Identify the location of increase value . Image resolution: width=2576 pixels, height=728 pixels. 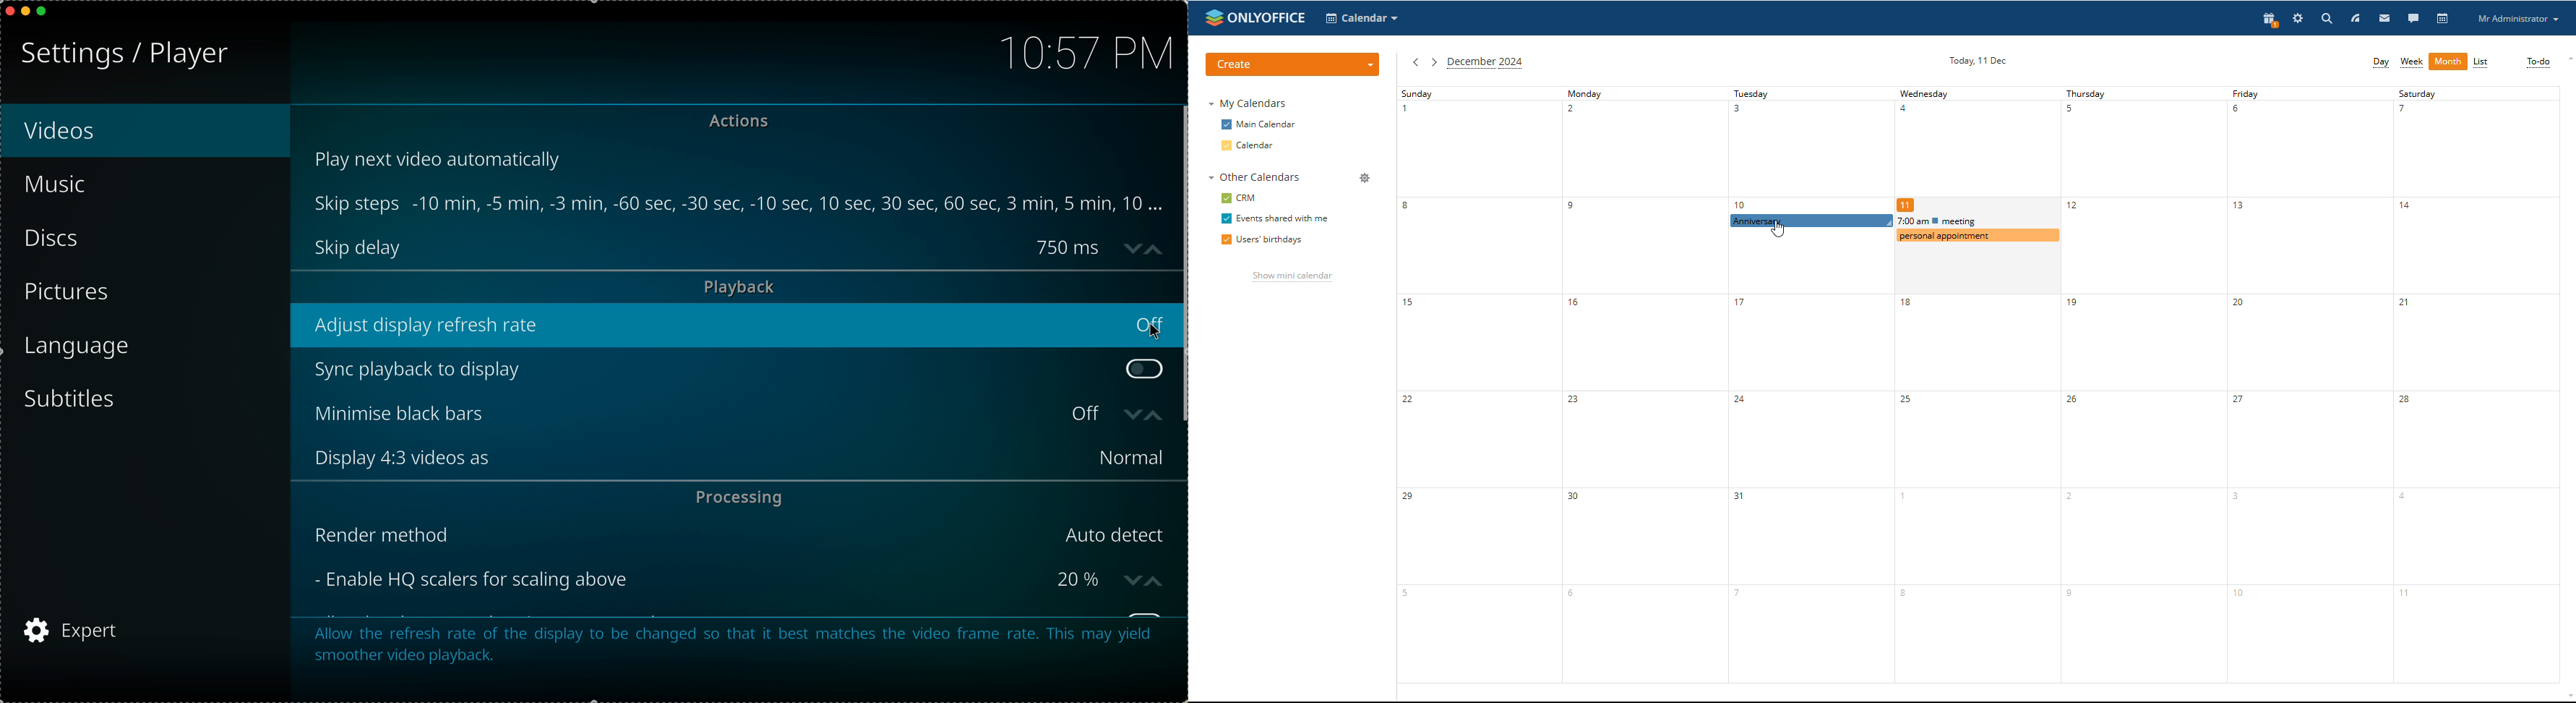
(1157, 247).